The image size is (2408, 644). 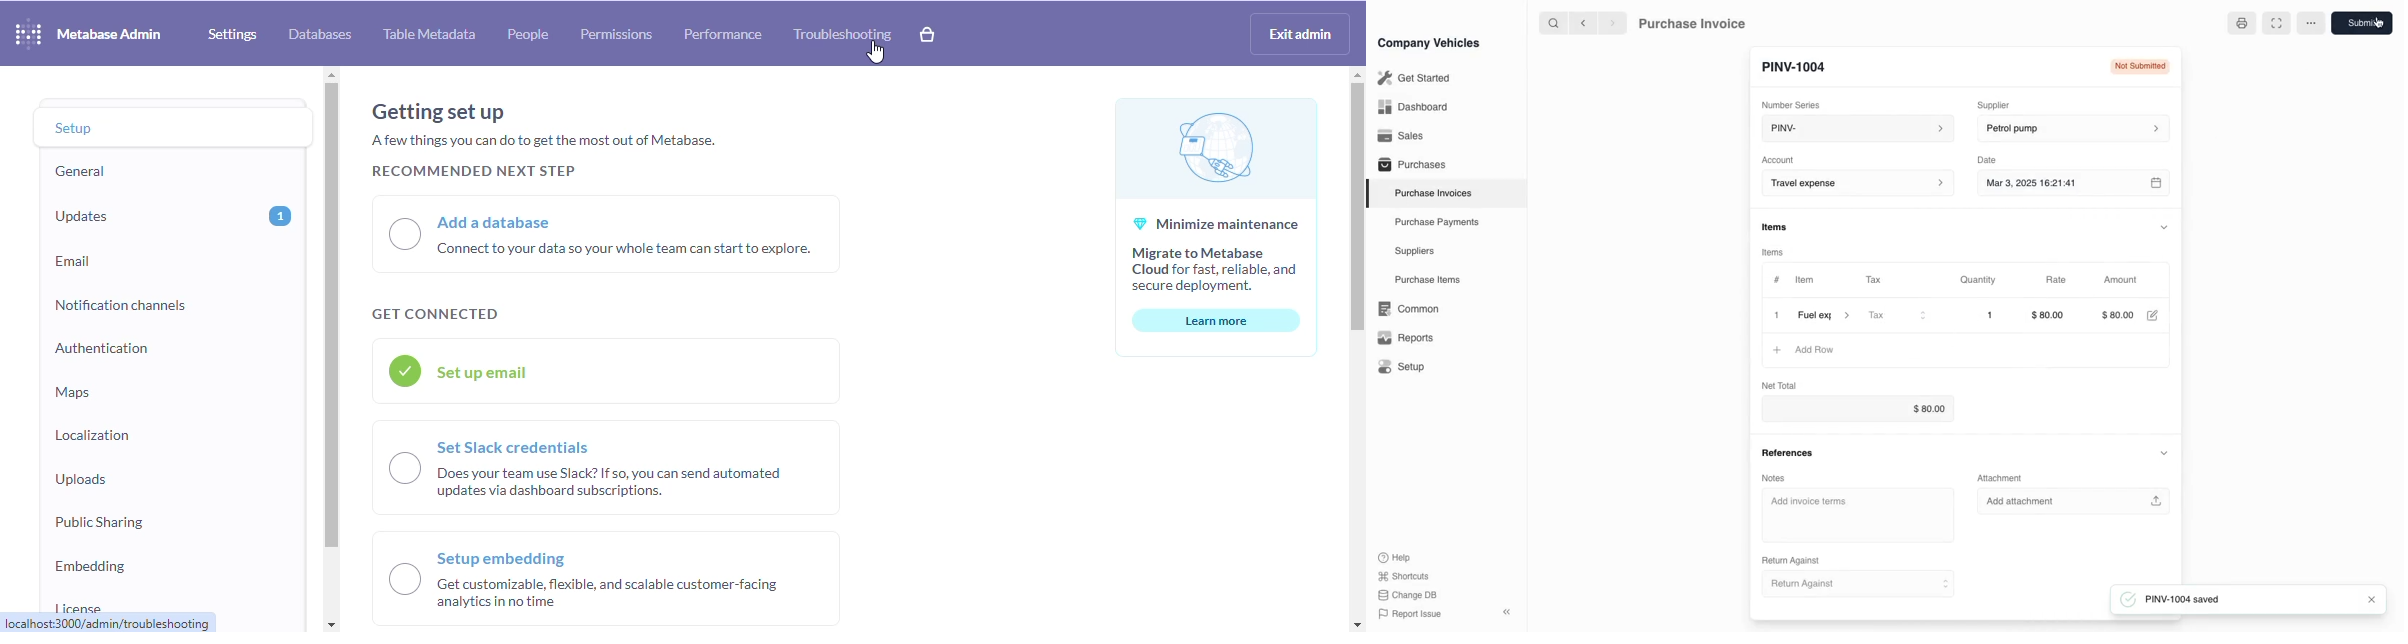 What do you see at coordinates (1409, 166) in the screenshot?
I see `Purchases` at bounding box center [1409, 166].